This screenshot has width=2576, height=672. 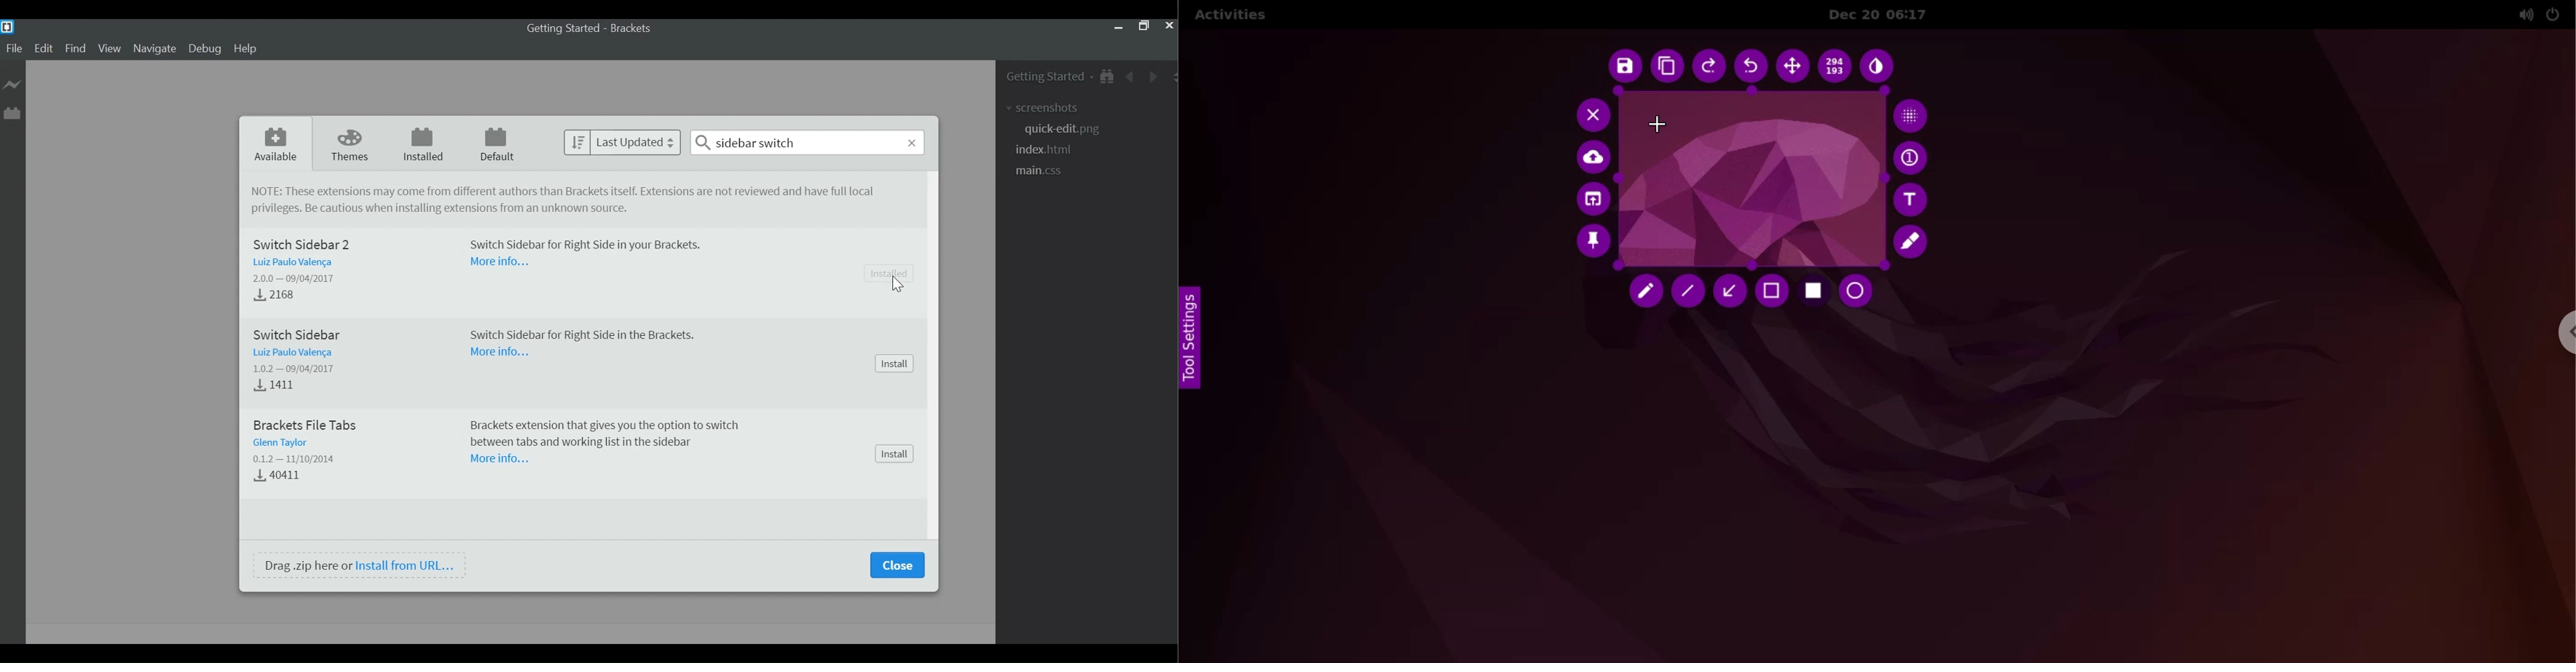 What do you see at coordinates (1132, 77) in the screenshot?
I see `Navigate Back` at bounding box center [1132, 77].